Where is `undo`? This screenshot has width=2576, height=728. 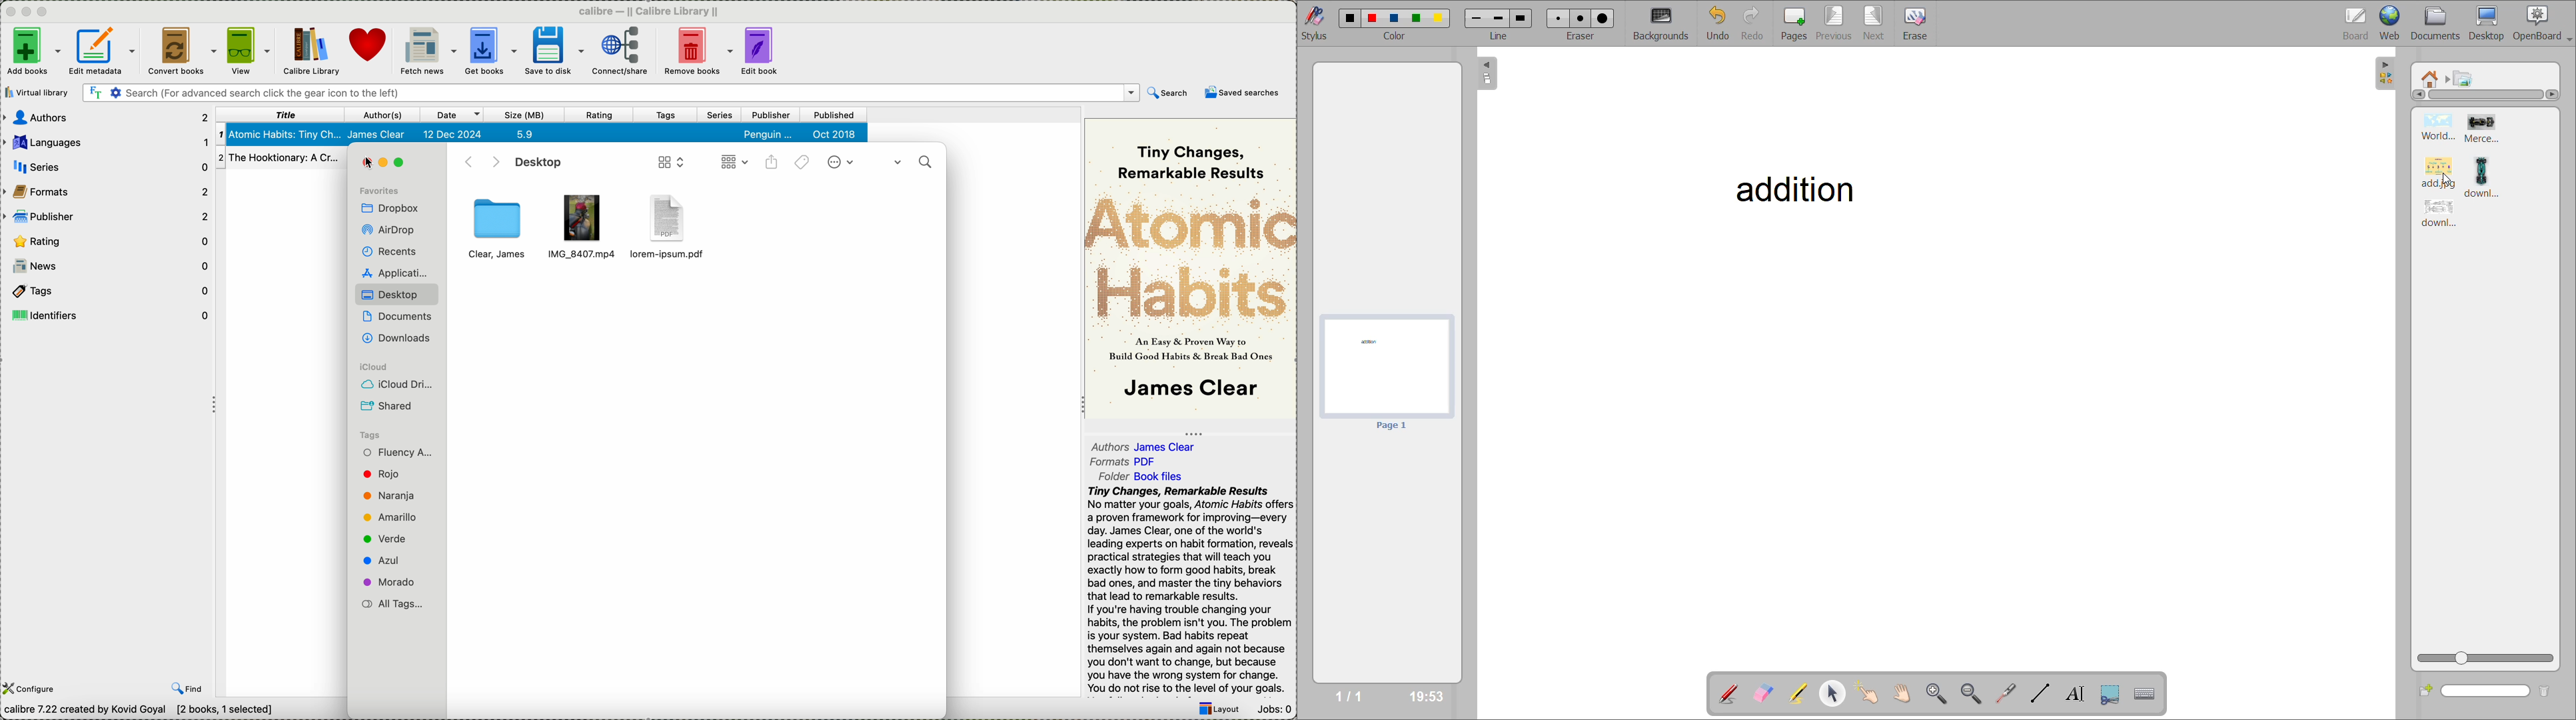 undo is located at coordinates (1724, 23).